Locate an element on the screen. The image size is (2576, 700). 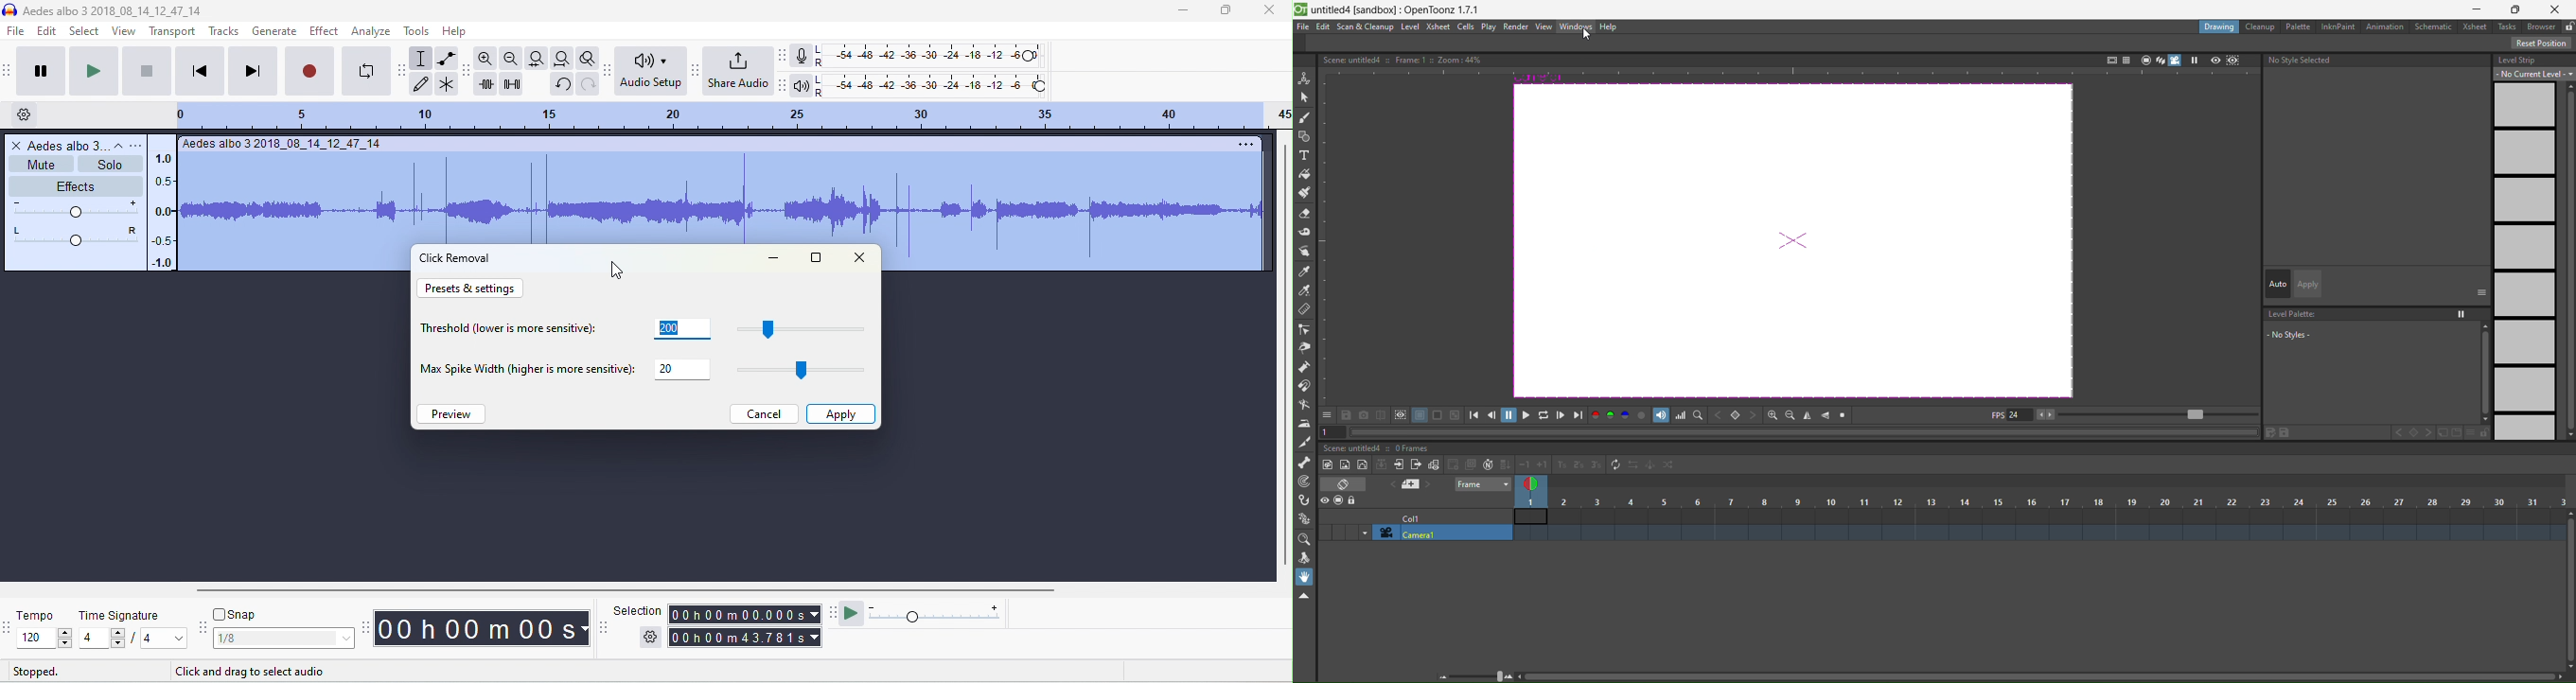
stop is located at coordinates (147, 70).